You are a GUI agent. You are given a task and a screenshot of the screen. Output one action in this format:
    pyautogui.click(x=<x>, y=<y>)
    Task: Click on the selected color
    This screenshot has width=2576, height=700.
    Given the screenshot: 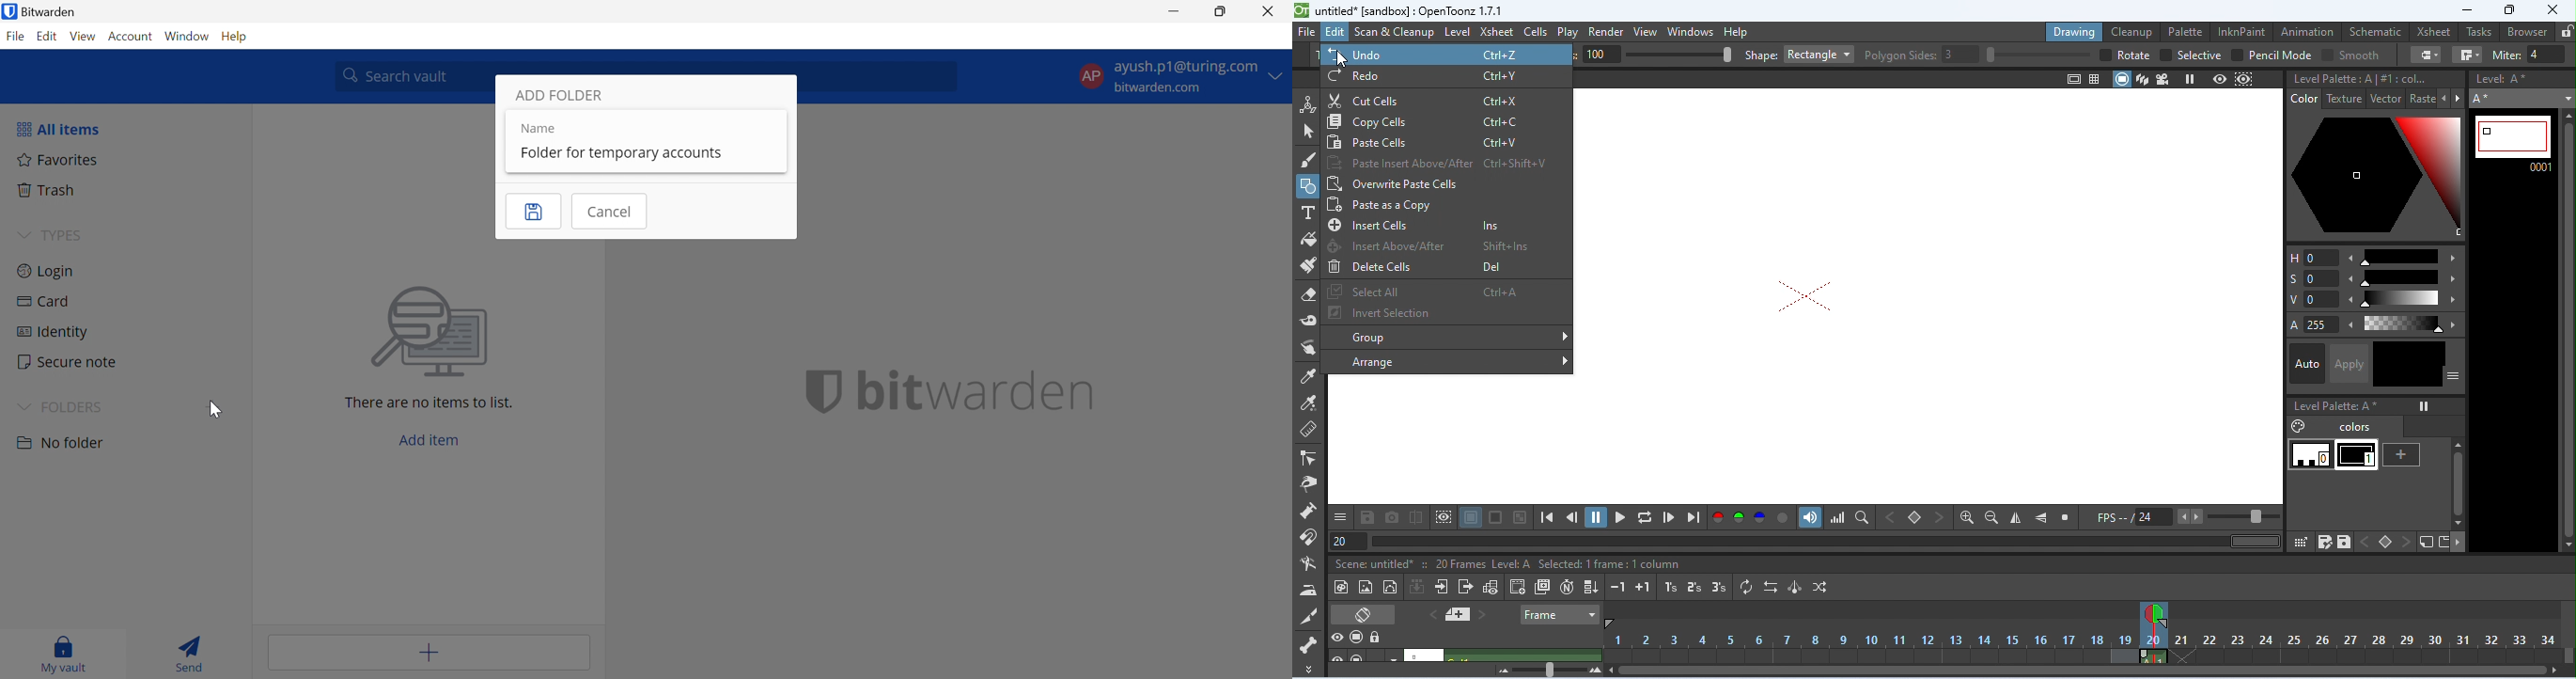 What is the action you would take?
    pyautogui.click(x=2375, y=177)
    